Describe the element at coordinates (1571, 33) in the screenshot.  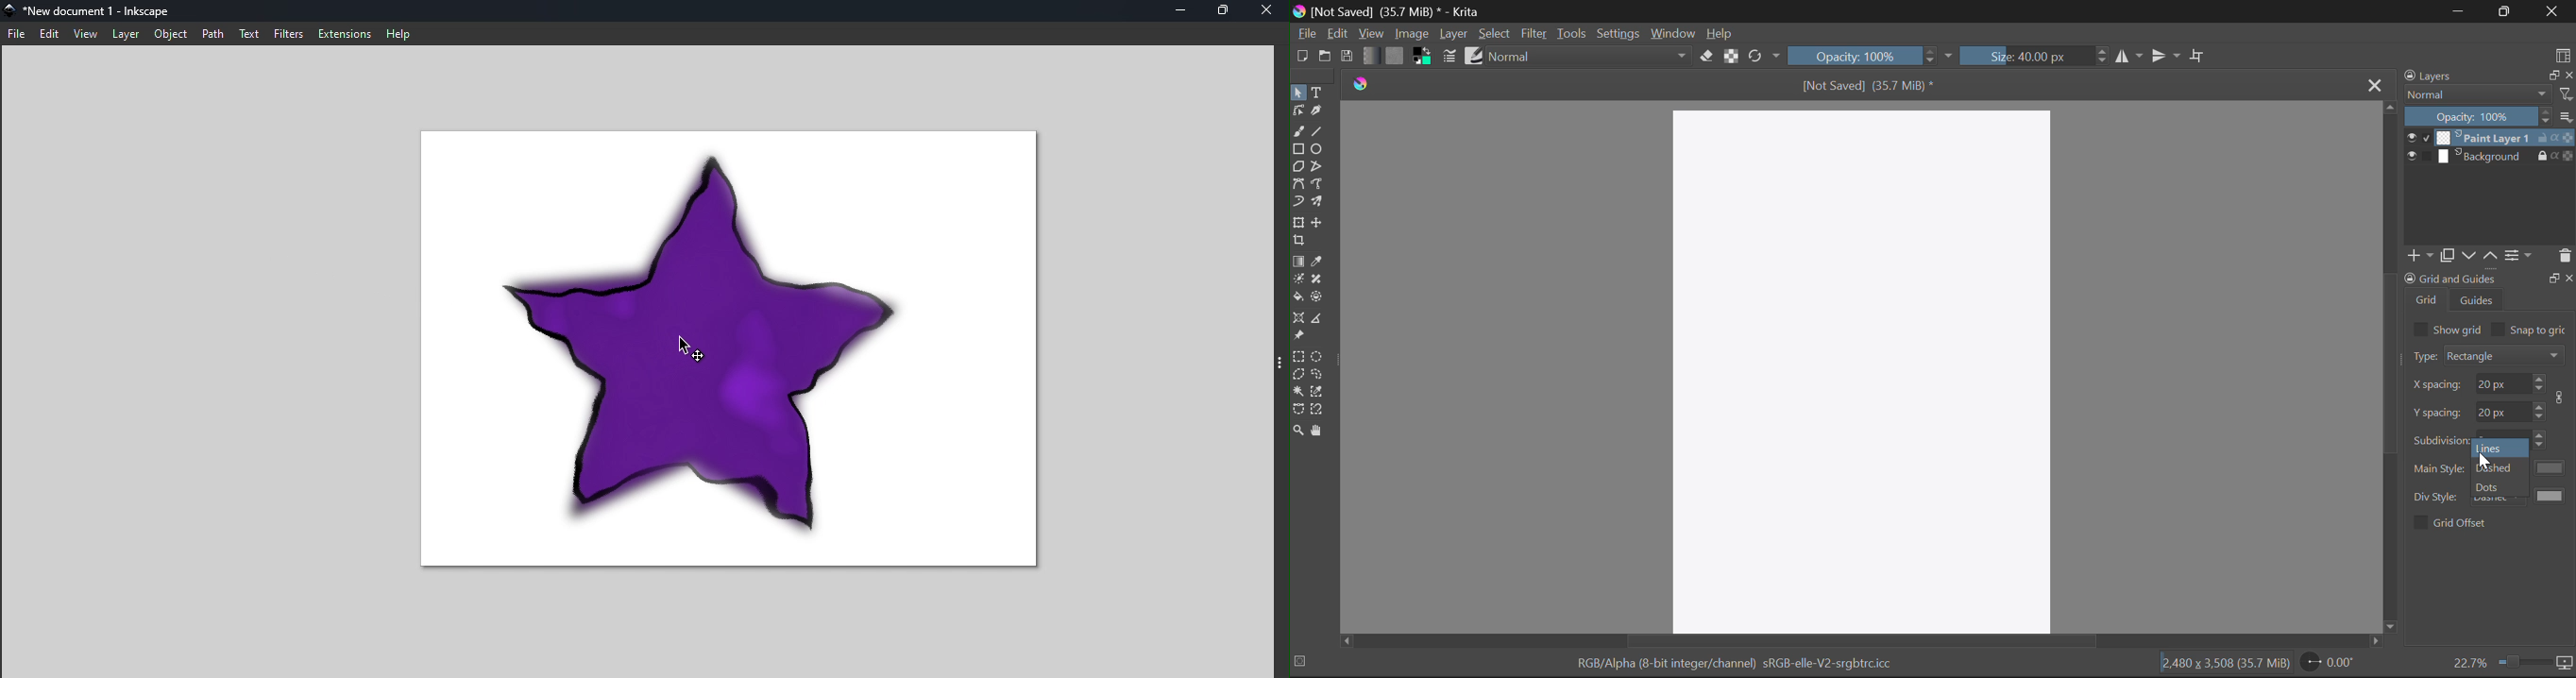
I see `Tools` at that location.